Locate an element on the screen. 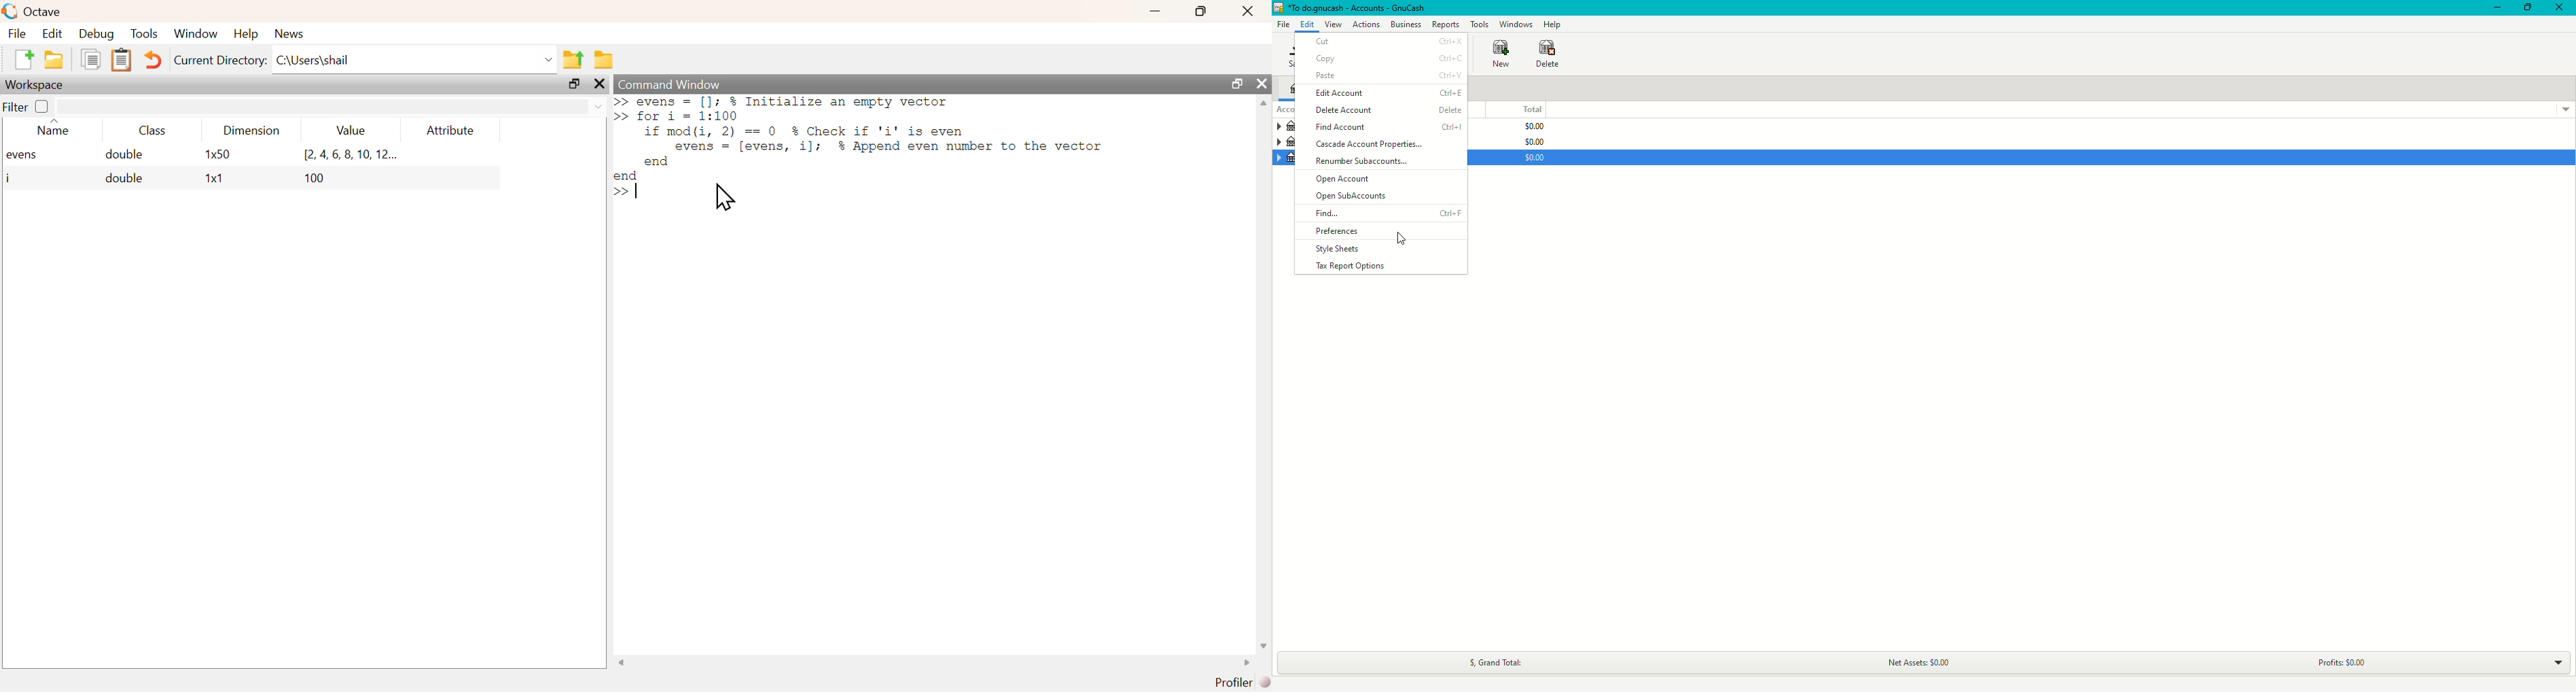 Image resolution: width=2576 pixels, height=700 pixels. $0 is located at coordinates (1529, 146).